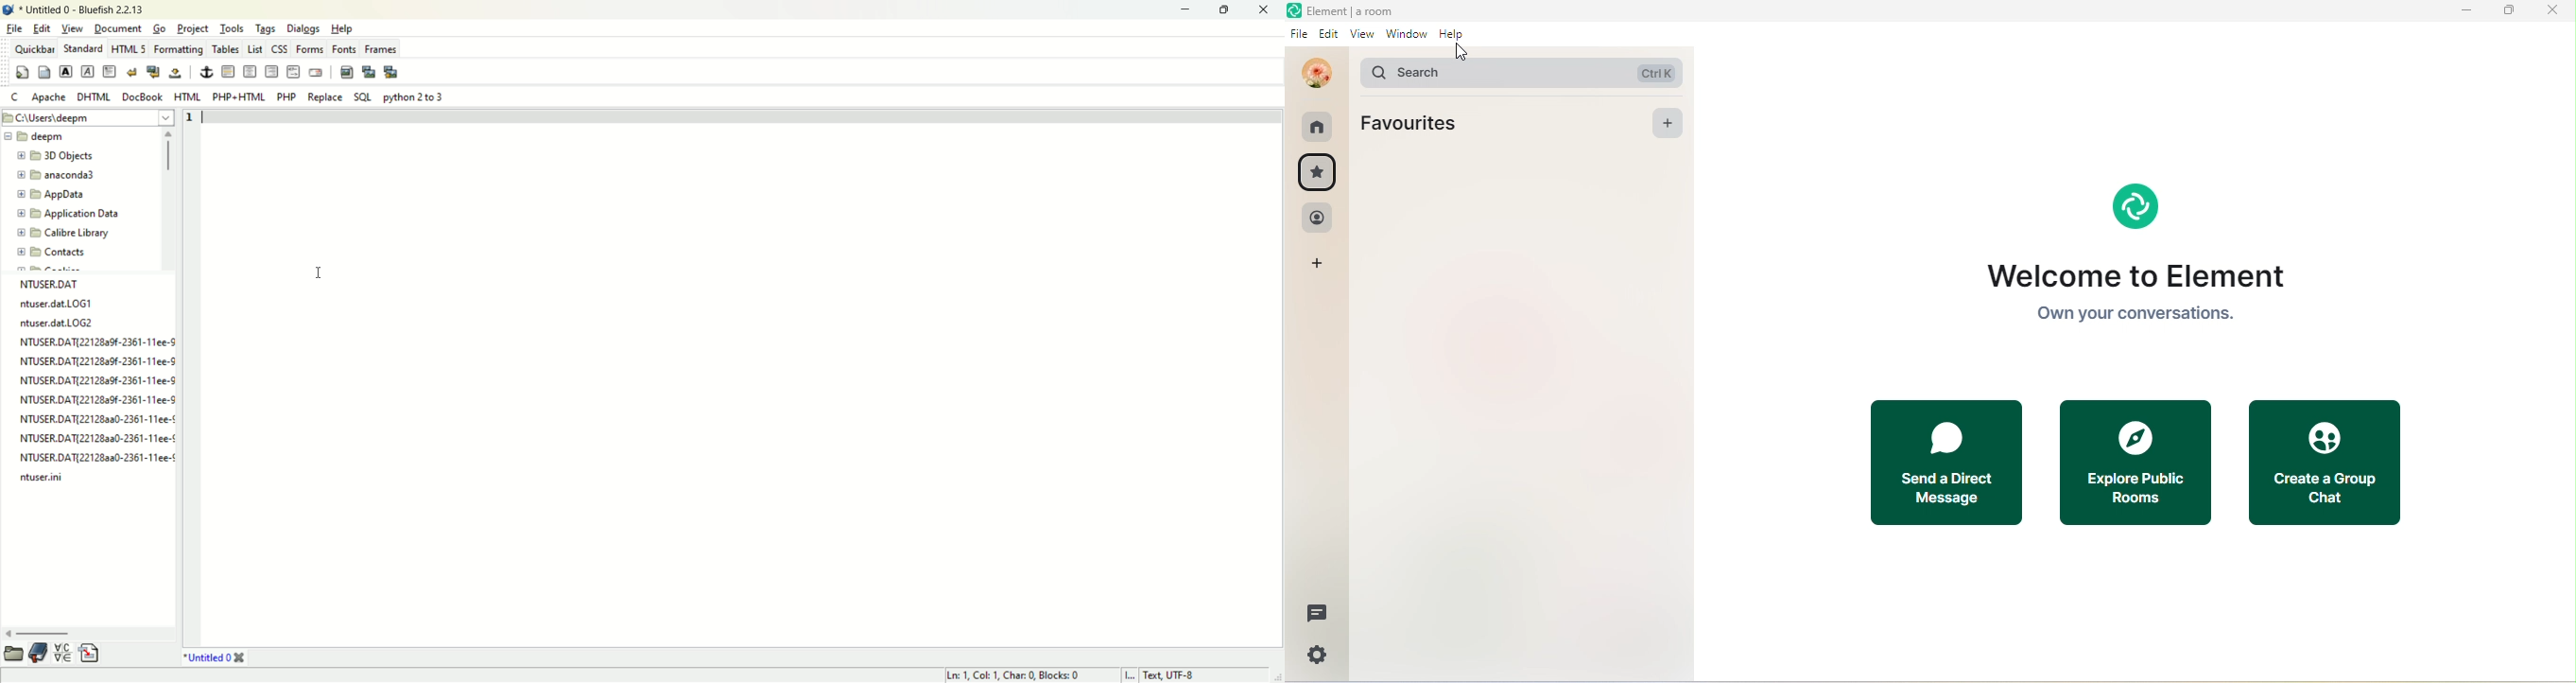 This screenshot has height=700, width=2576. What do you see at coordinates (1184, 10) in the screenshot?
I see `minimize` at bounding box center [1184, 10].